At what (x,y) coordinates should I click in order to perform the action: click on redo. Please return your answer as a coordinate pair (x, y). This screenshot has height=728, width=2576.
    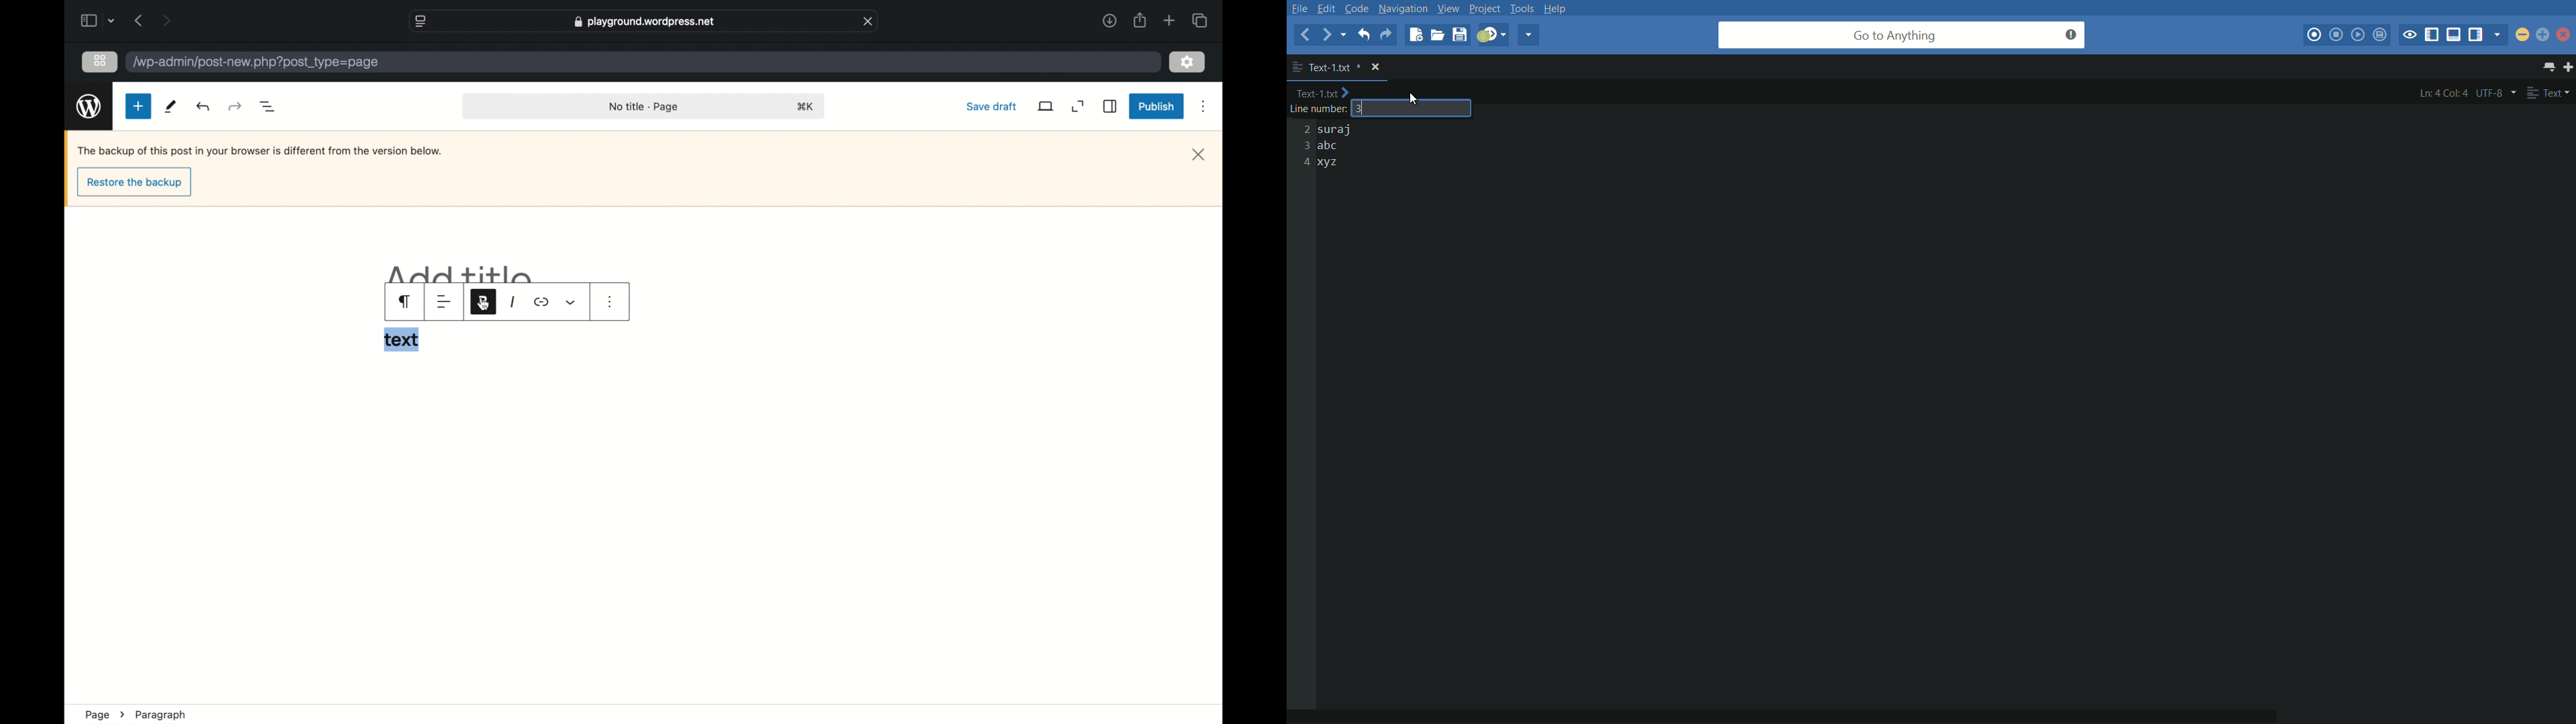
    Looking at the image, I should click on (1385, 34).